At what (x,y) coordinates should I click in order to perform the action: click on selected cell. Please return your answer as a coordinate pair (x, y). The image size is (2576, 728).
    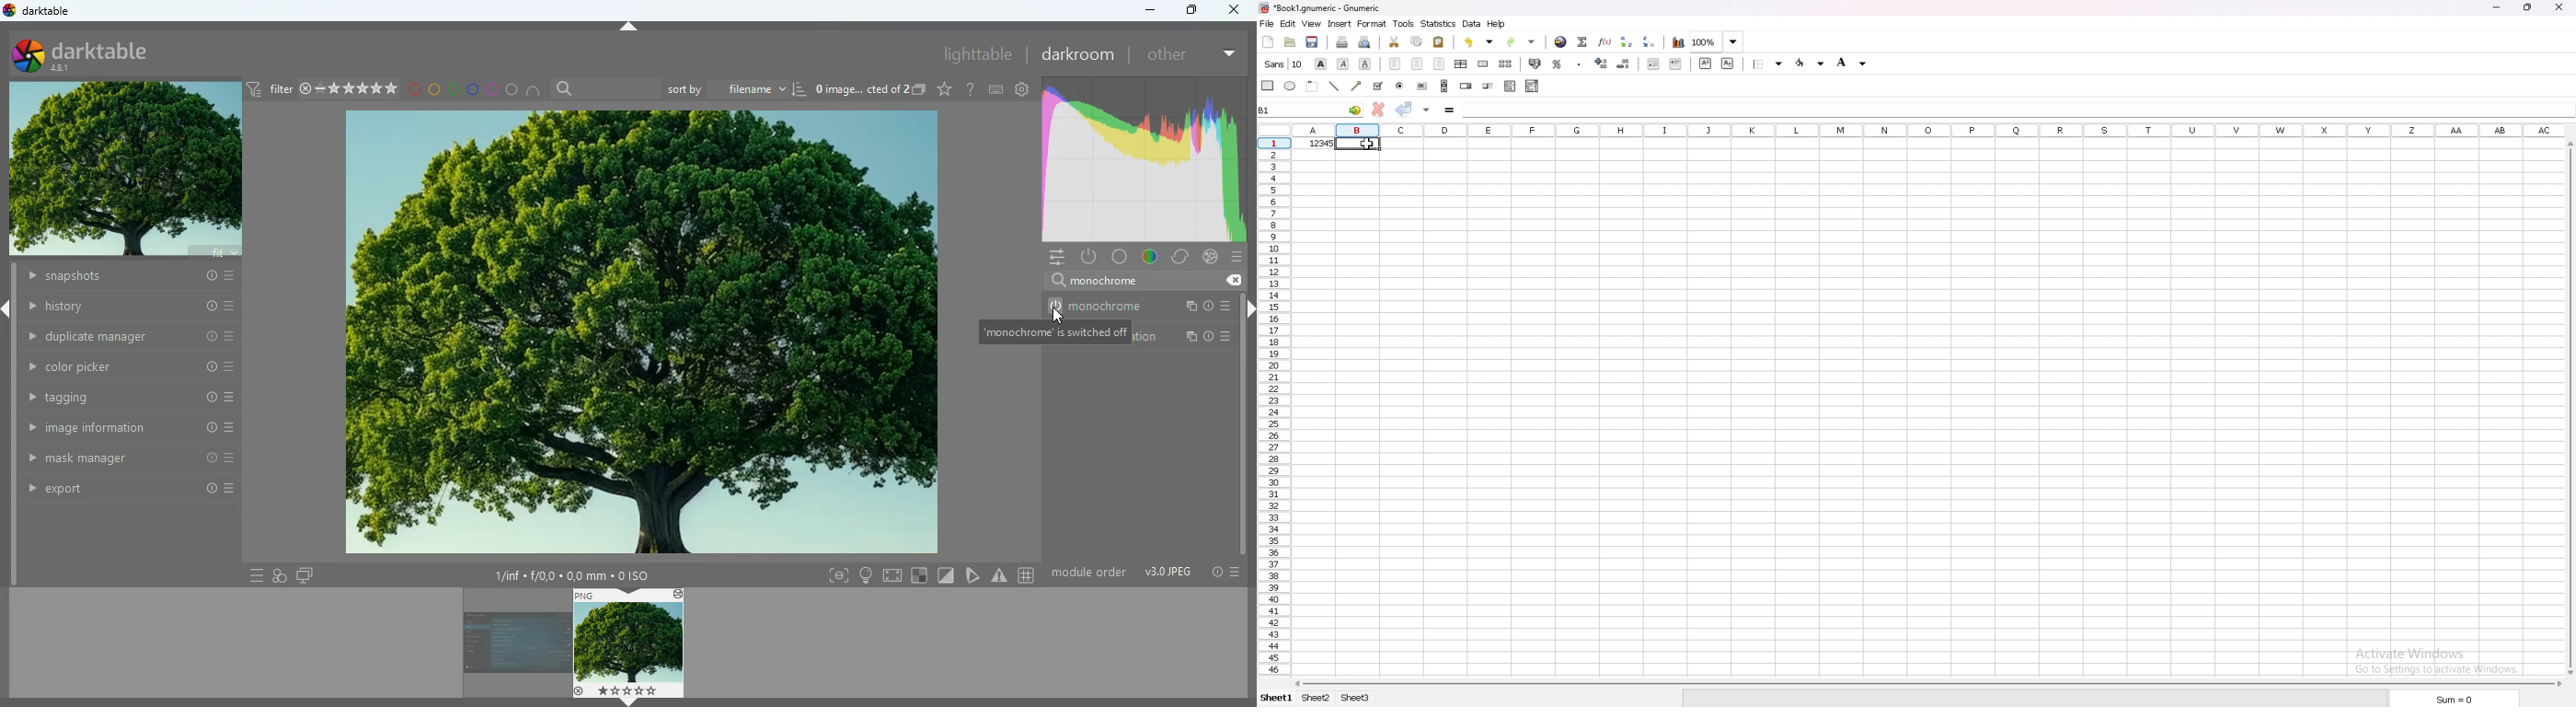
    Looking at the image, I should click on (1356, 144).